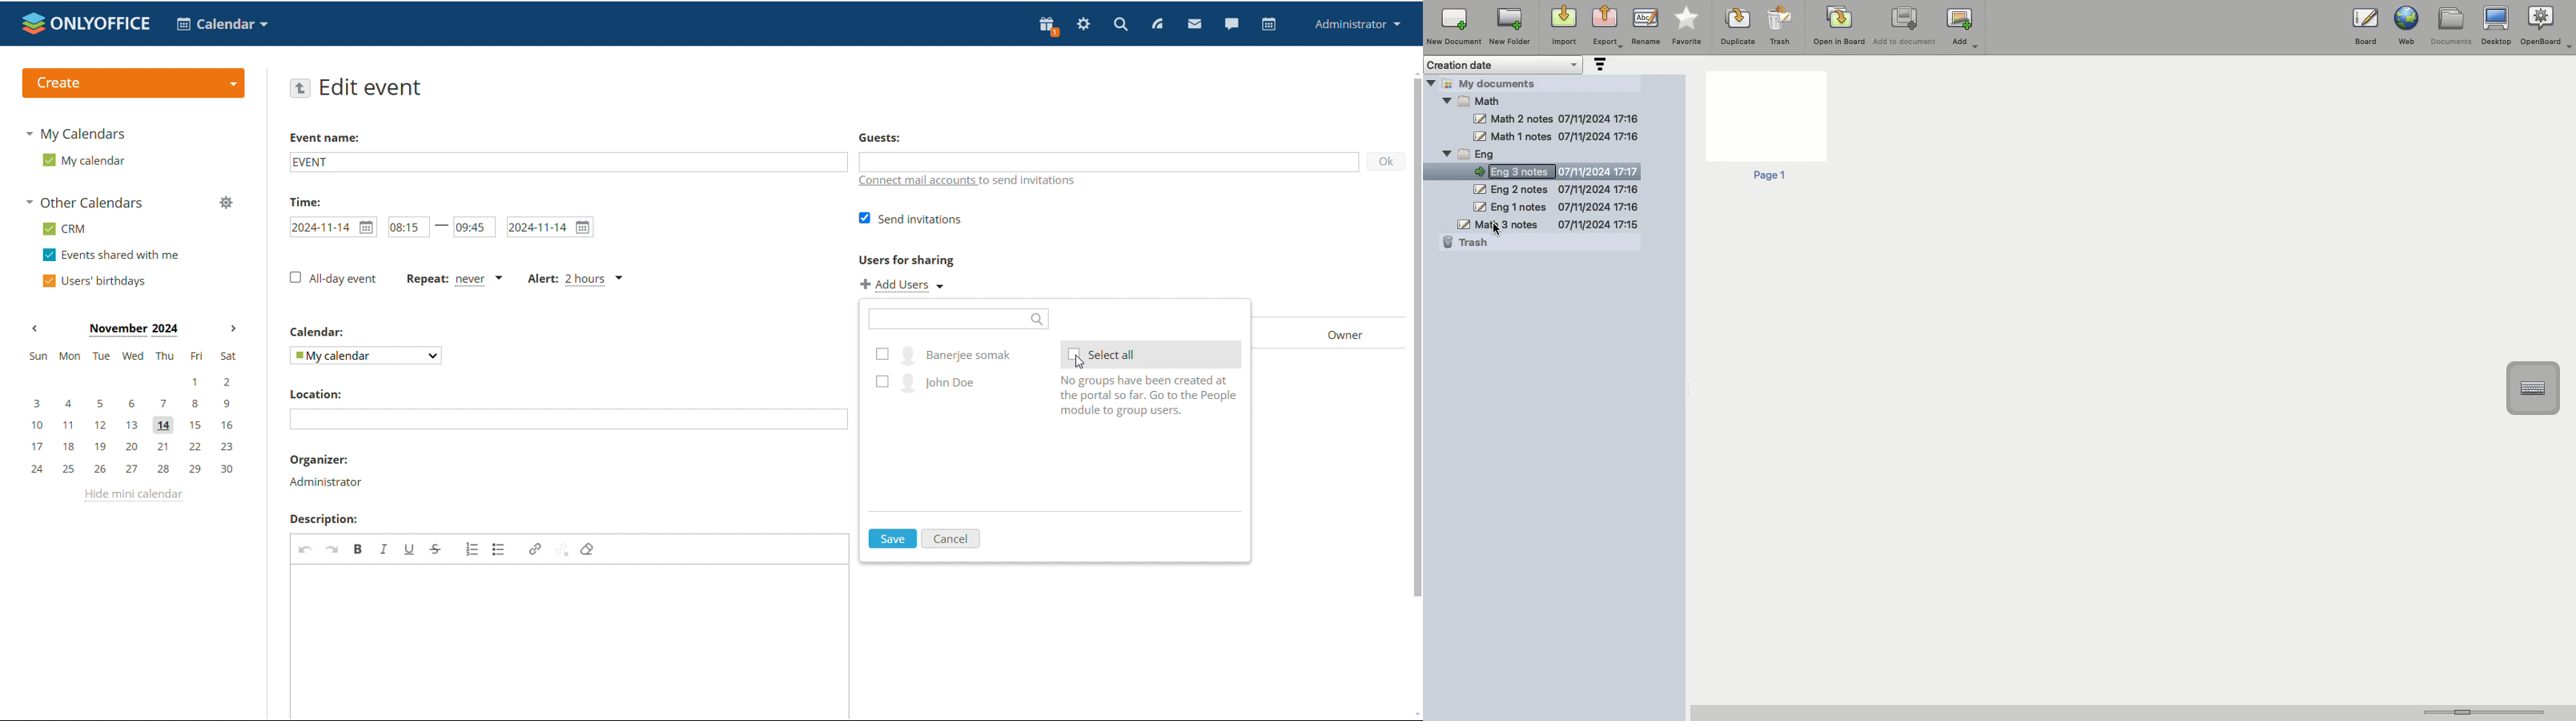  Describe the element at coordinates (1049, 26) in the screenshot. I see `reward` at that location.